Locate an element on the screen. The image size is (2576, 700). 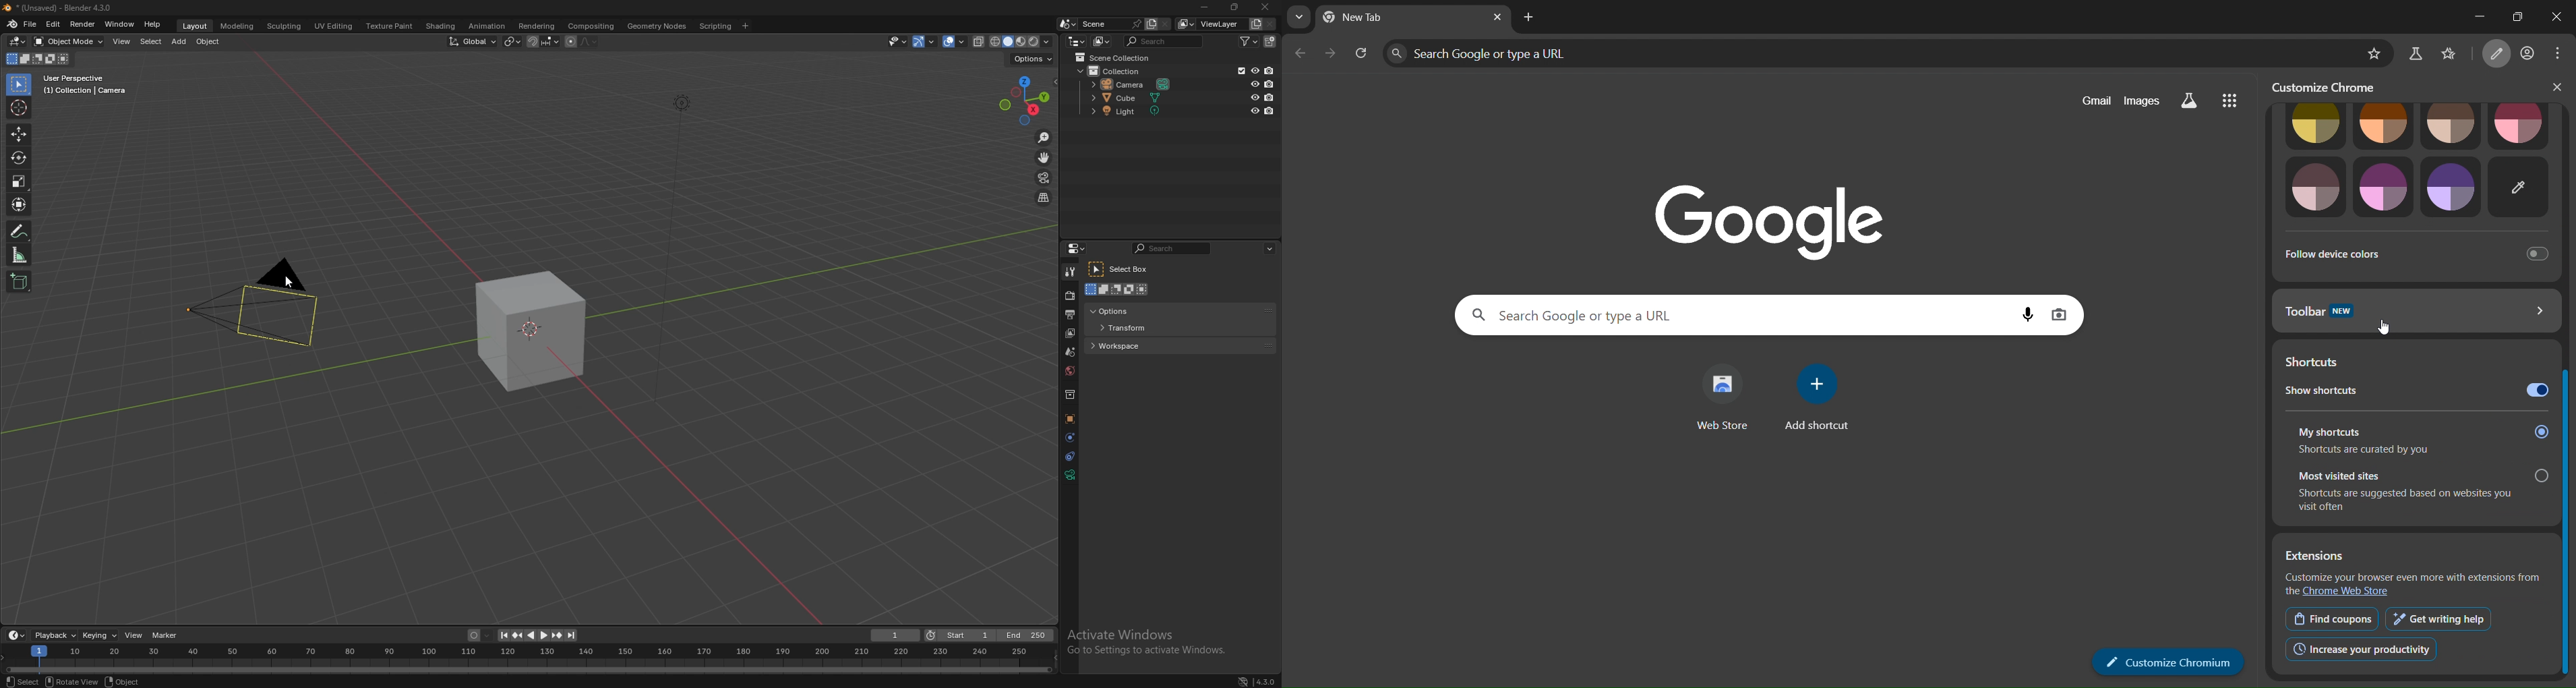
close is located at coordinates (2557, 87).